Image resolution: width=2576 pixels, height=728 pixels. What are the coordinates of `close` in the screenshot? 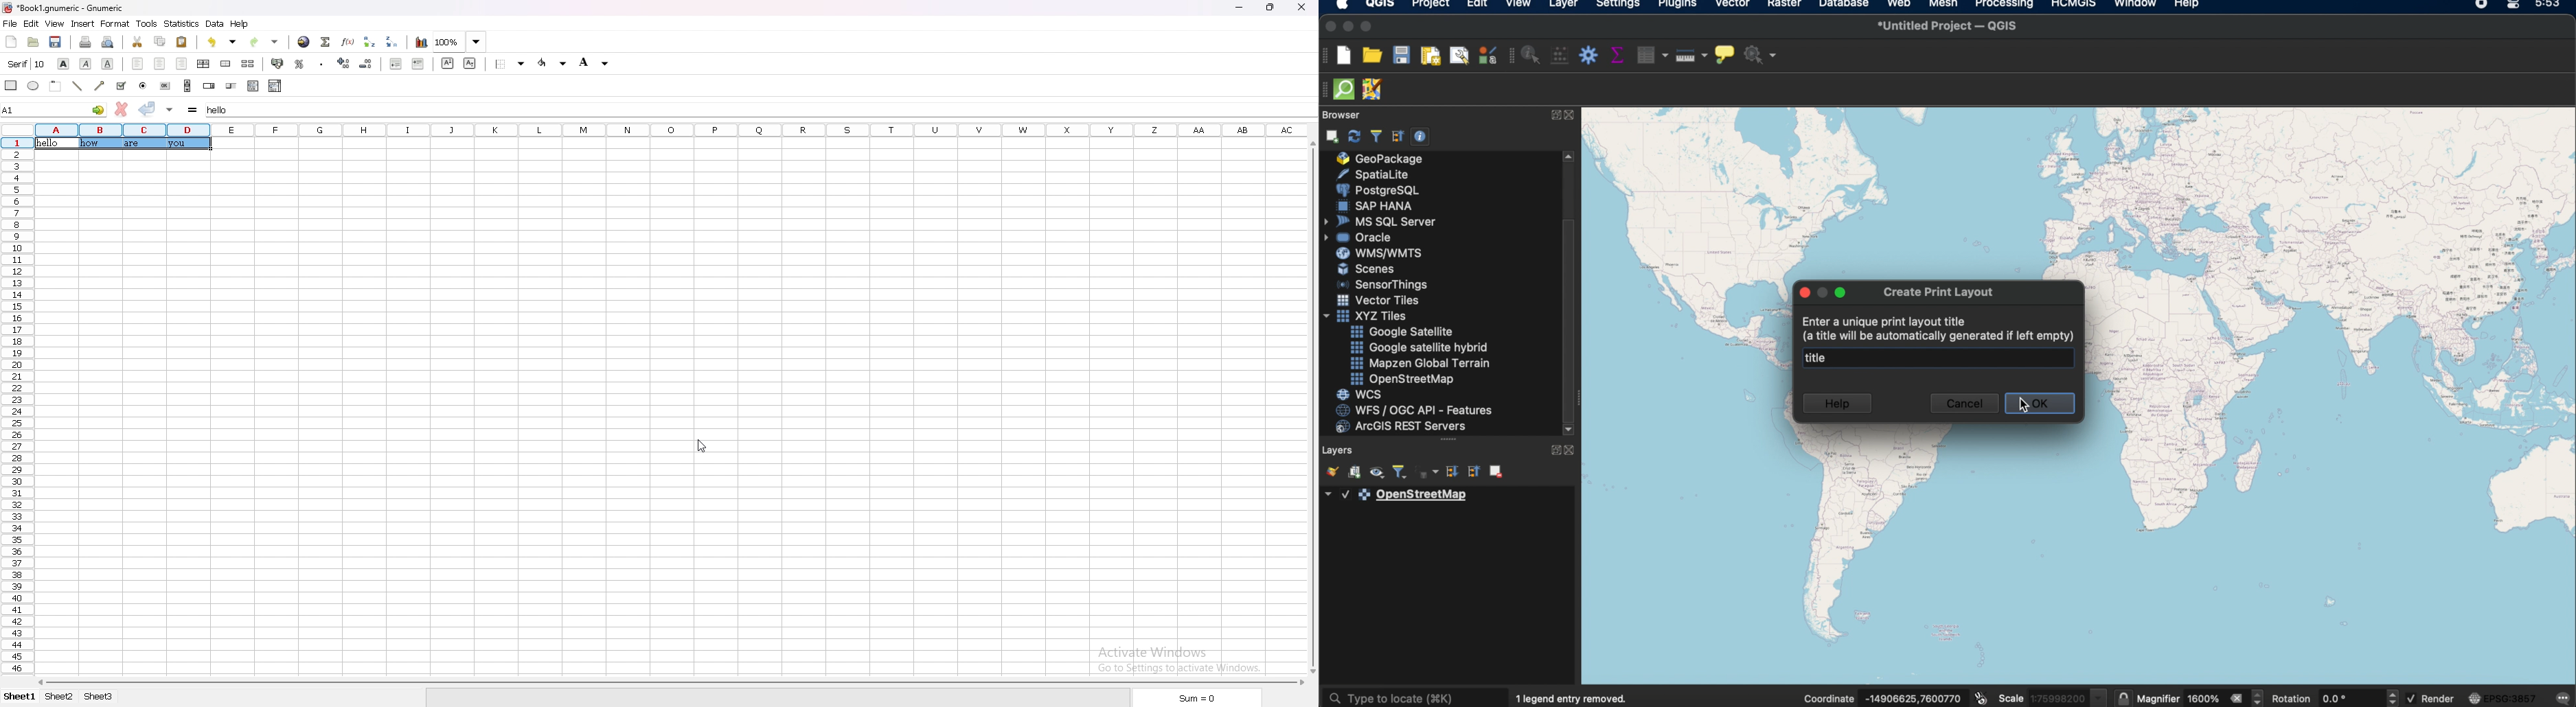 It's located at (1804, 293).